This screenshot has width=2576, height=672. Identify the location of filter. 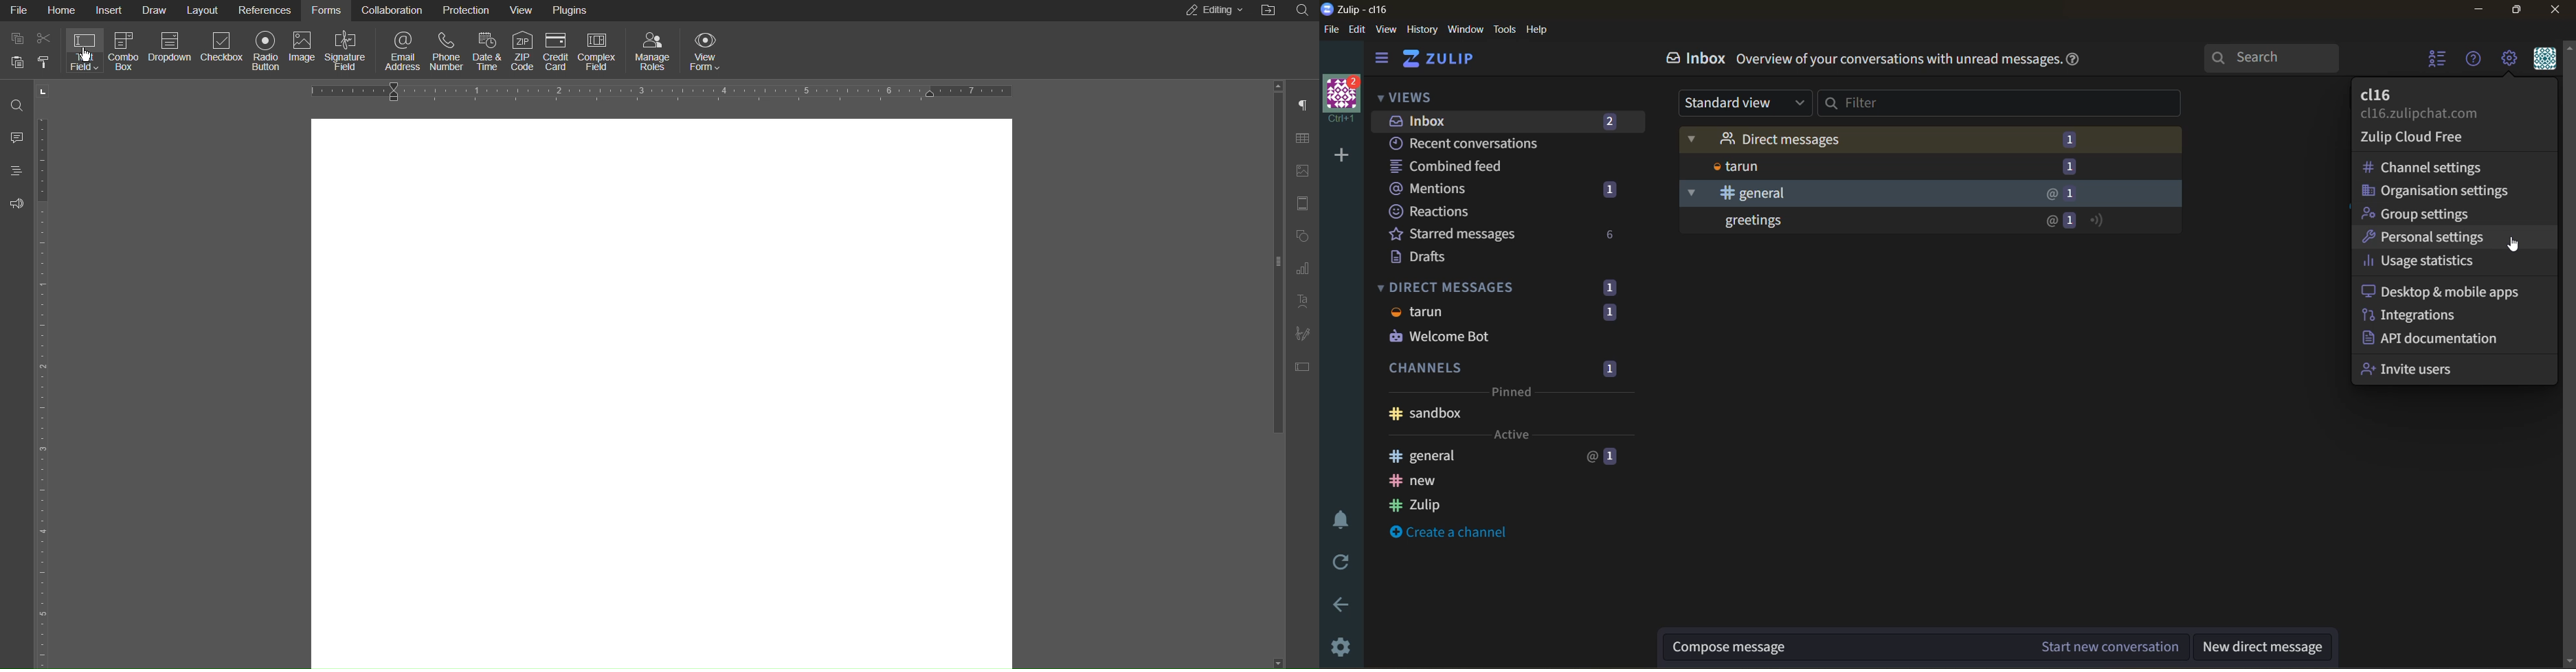
(1999, 103).